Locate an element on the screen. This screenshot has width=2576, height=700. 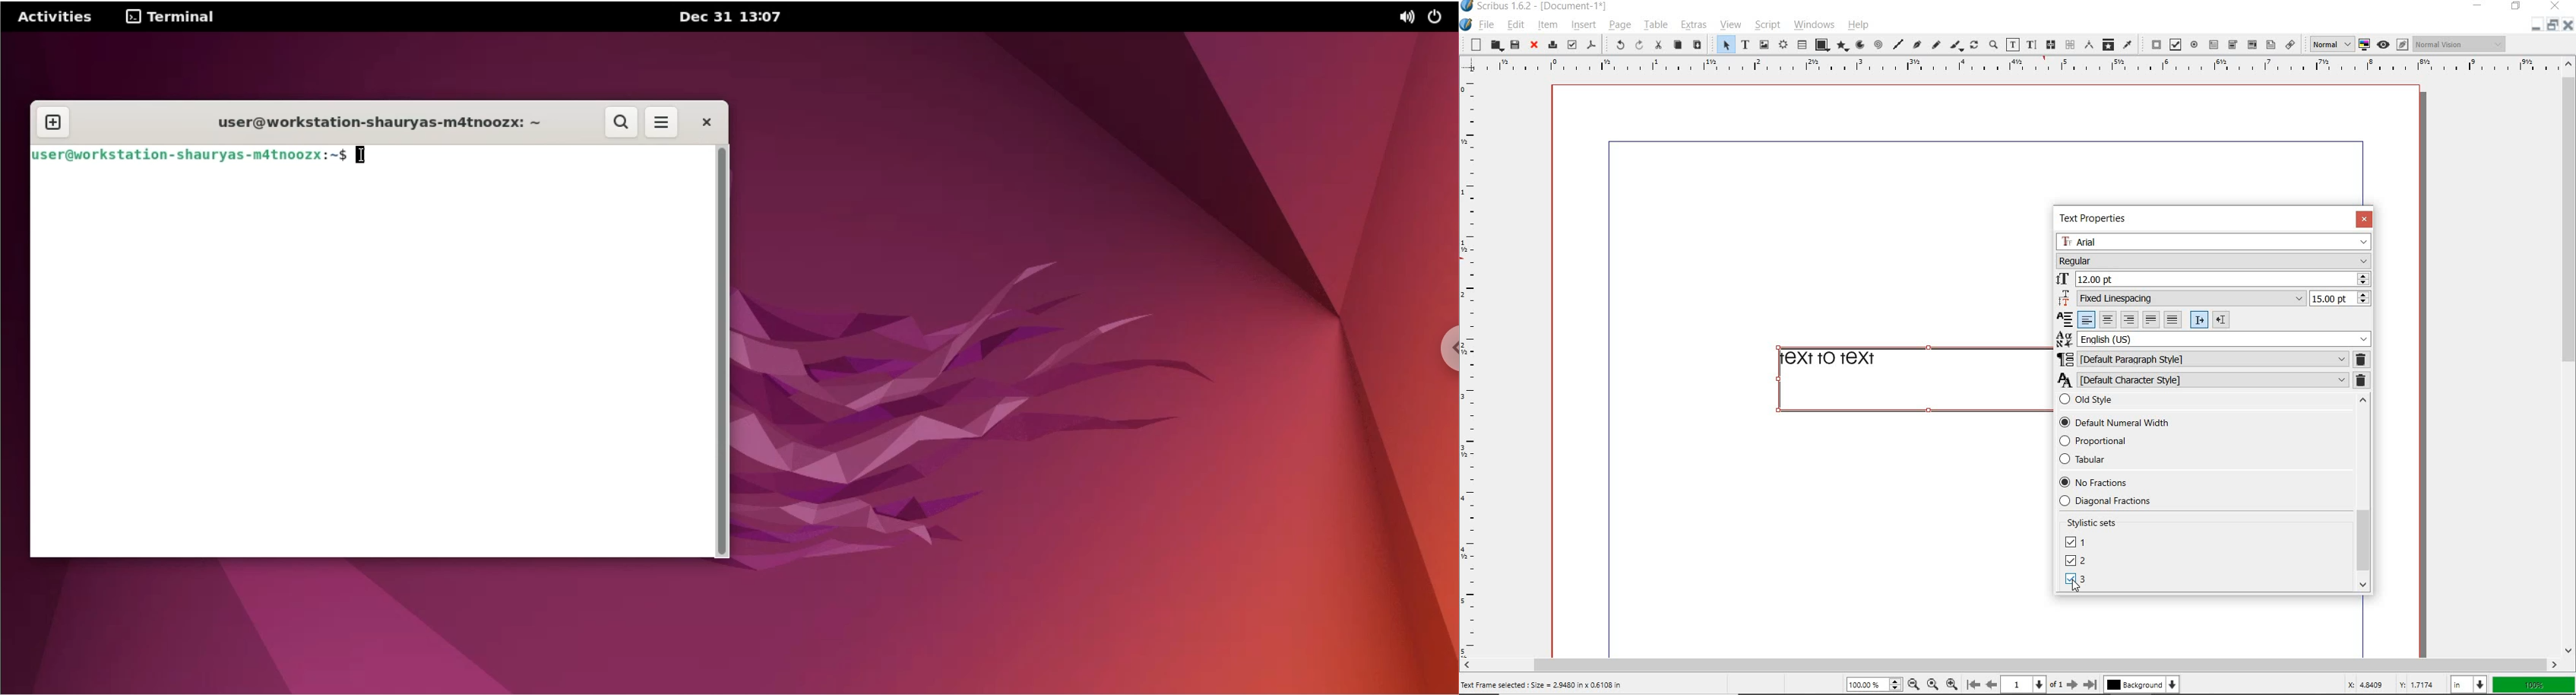
zoom in or zoom out is located at coordinates (1993, 46).